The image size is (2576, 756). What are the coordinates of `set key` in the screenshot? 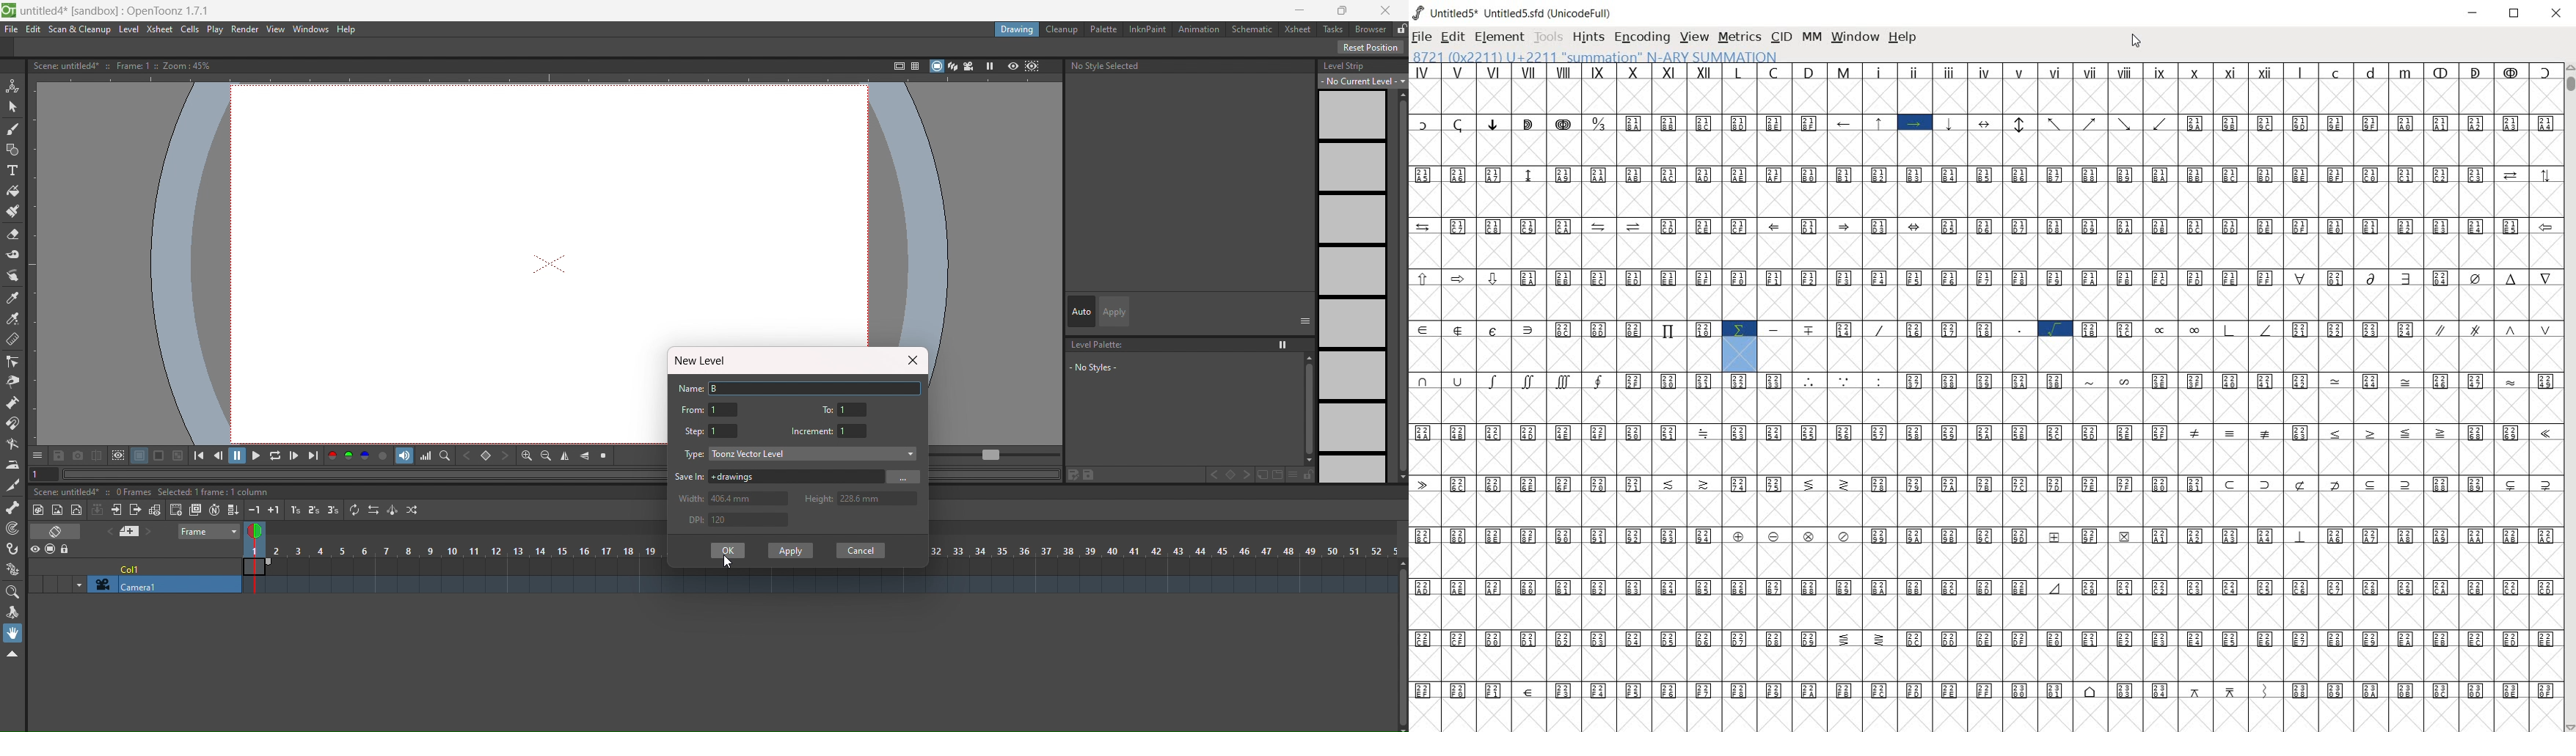 It's located at (486, 455).